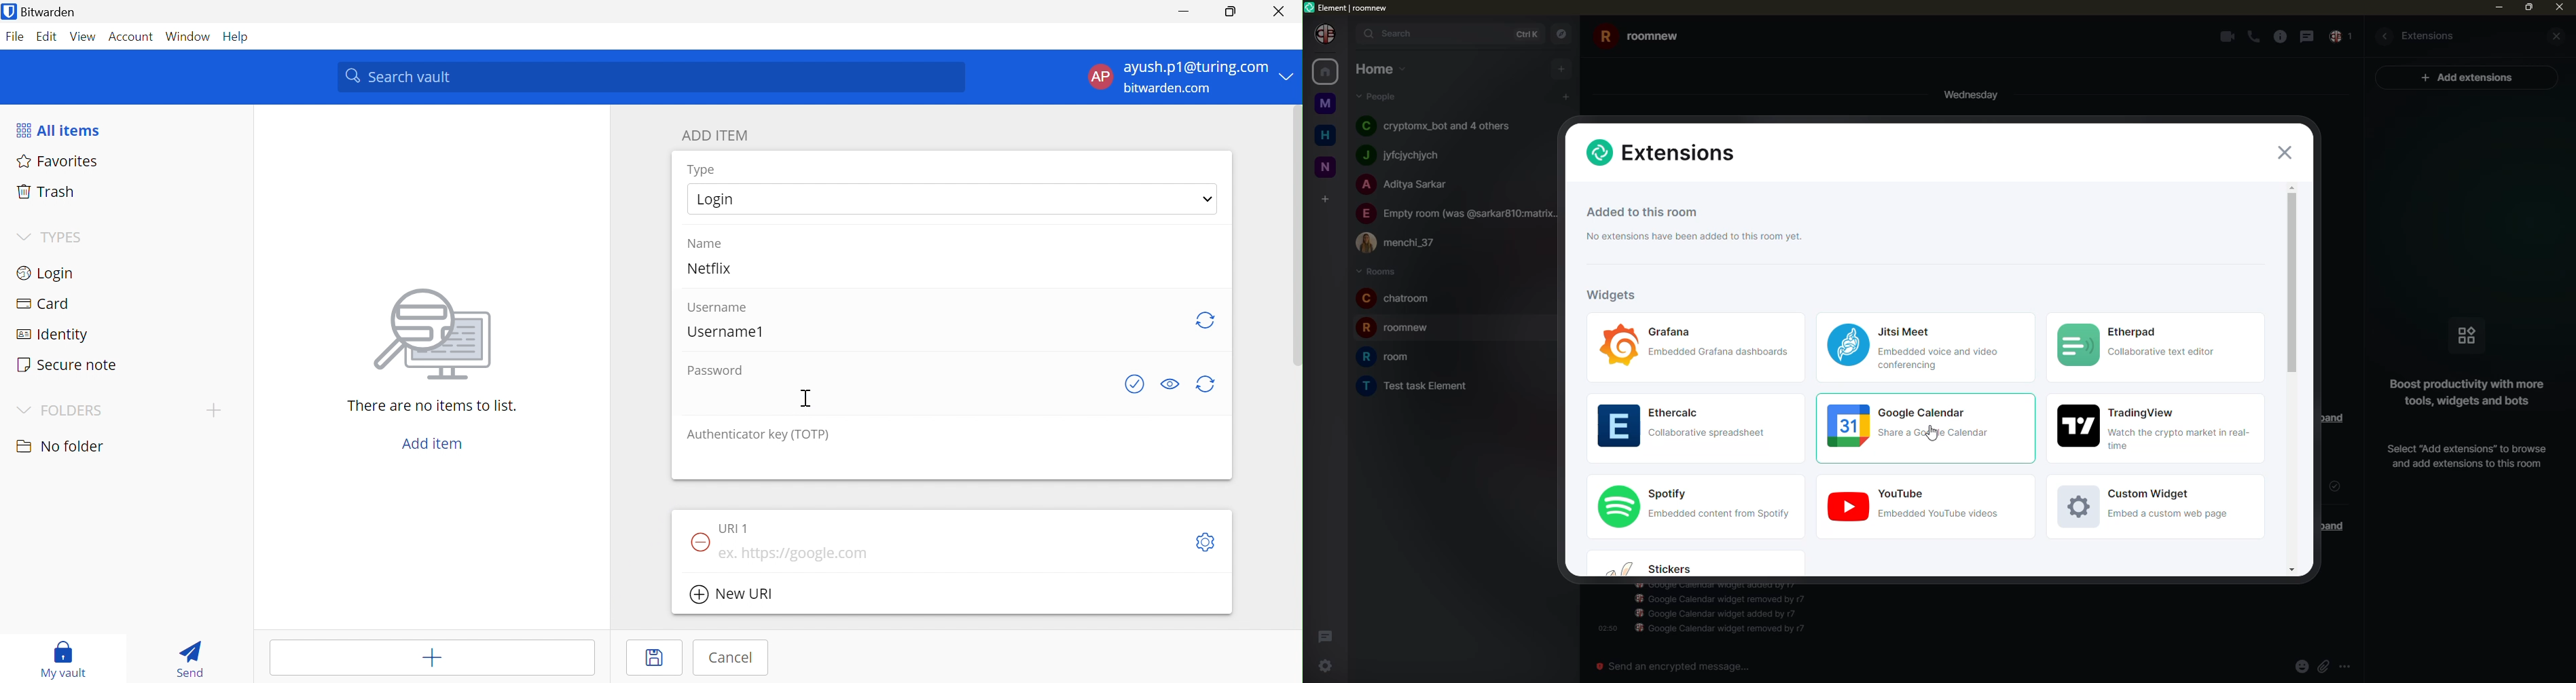 This screenshot has width=2576, height=700. What do you see at coordinates (1195, 65) in the screenshot?
I see `ayush.p1@turing.com` at bounding box center [1195, 65].